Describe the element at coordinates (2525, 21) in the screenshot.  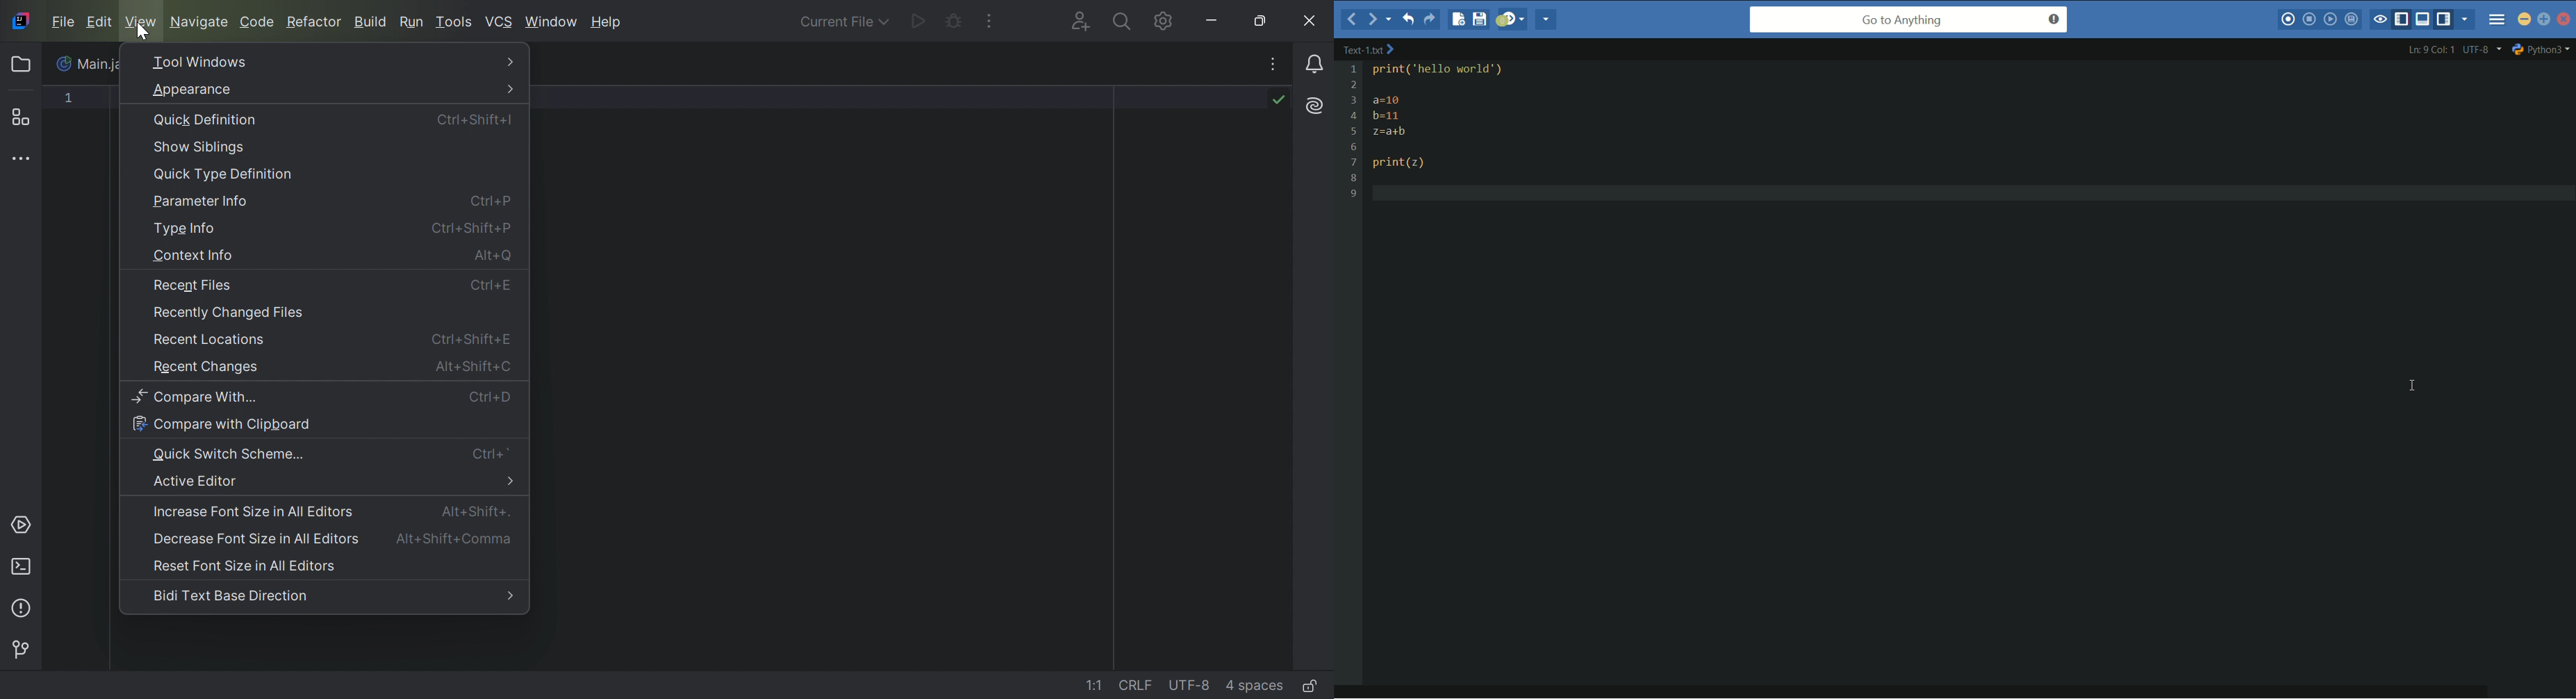
I see `minimize` at that location.